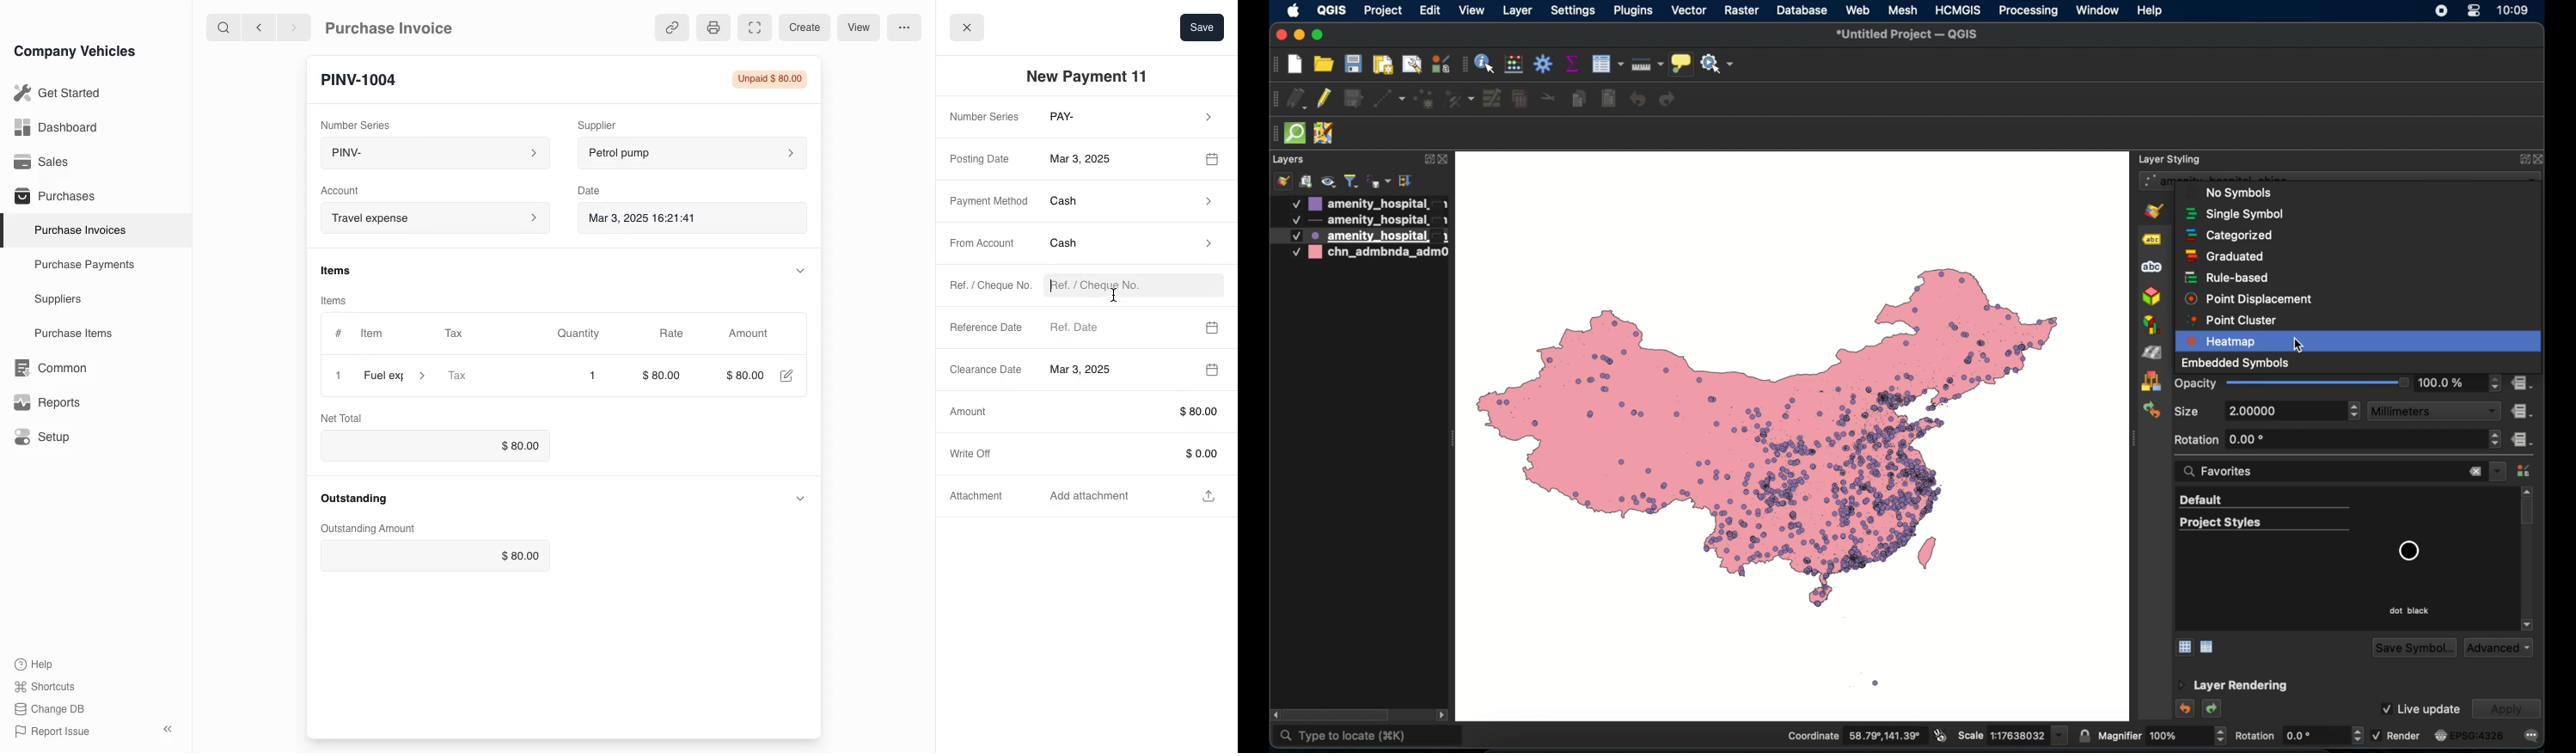  I want to click on create, so click(802, 28).